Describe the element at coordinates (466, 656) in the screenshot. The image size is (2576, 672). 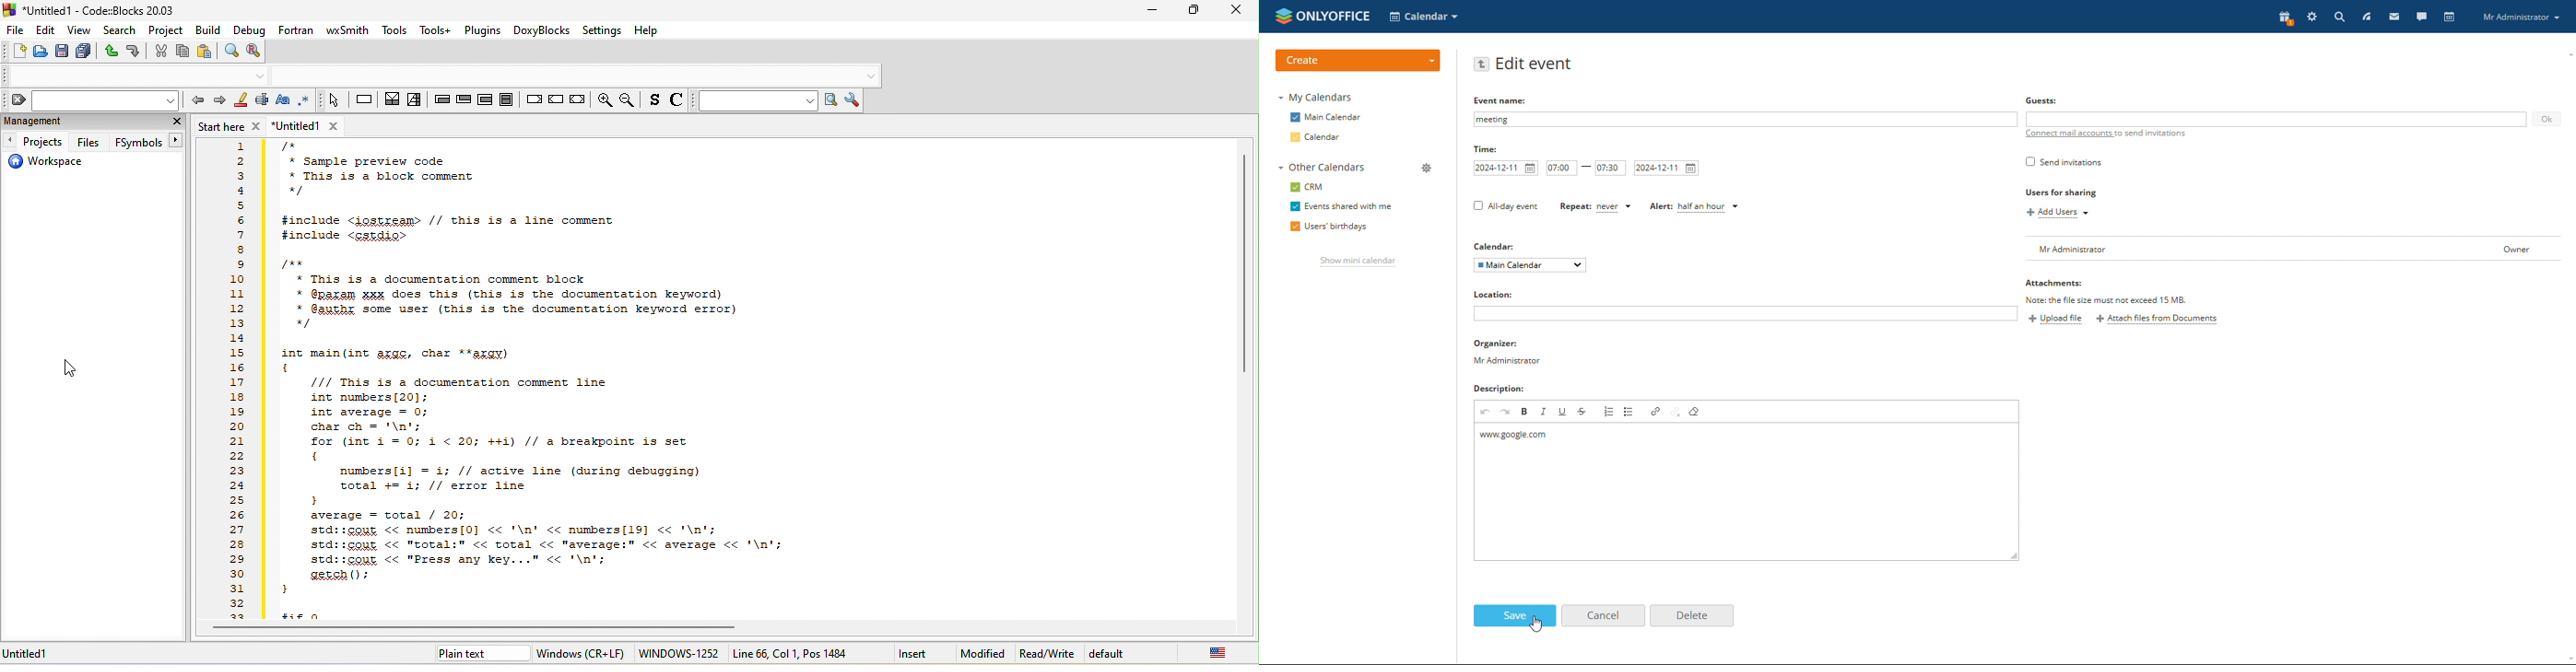
I see `plain text` at that location.